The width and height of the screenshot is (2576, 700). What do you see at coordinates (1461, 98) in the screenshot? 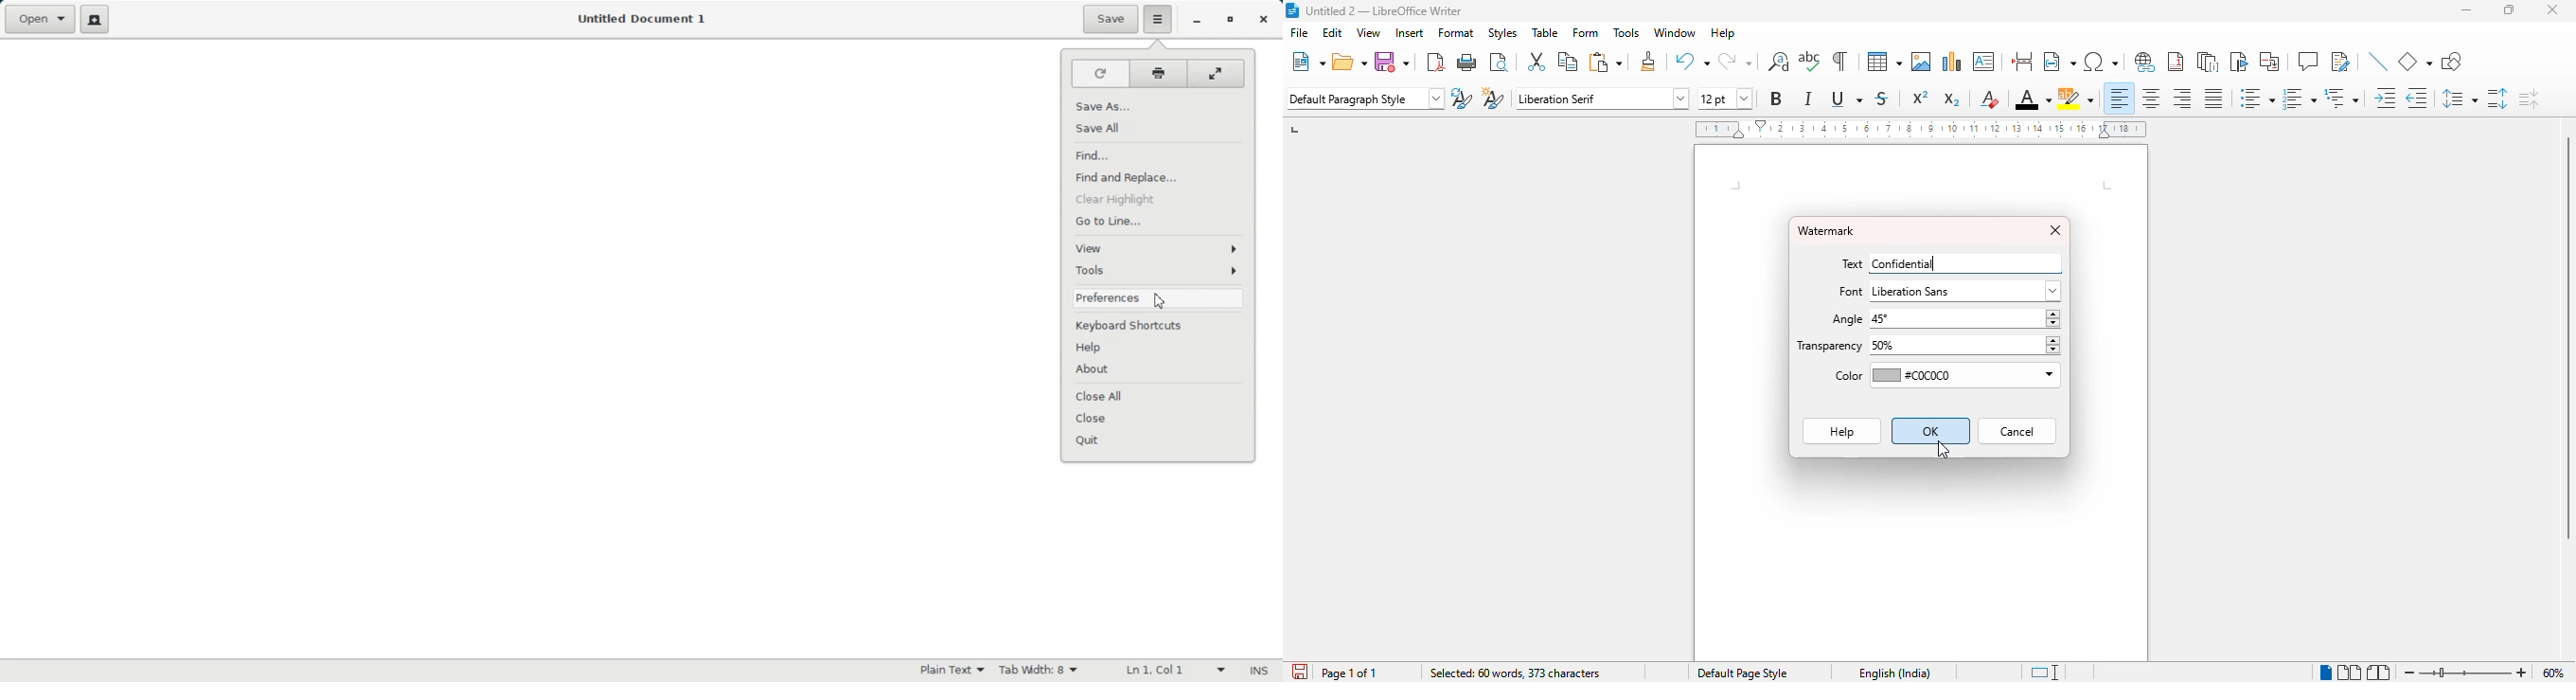
I see `update selected style` at bounding box center [1461, 98].